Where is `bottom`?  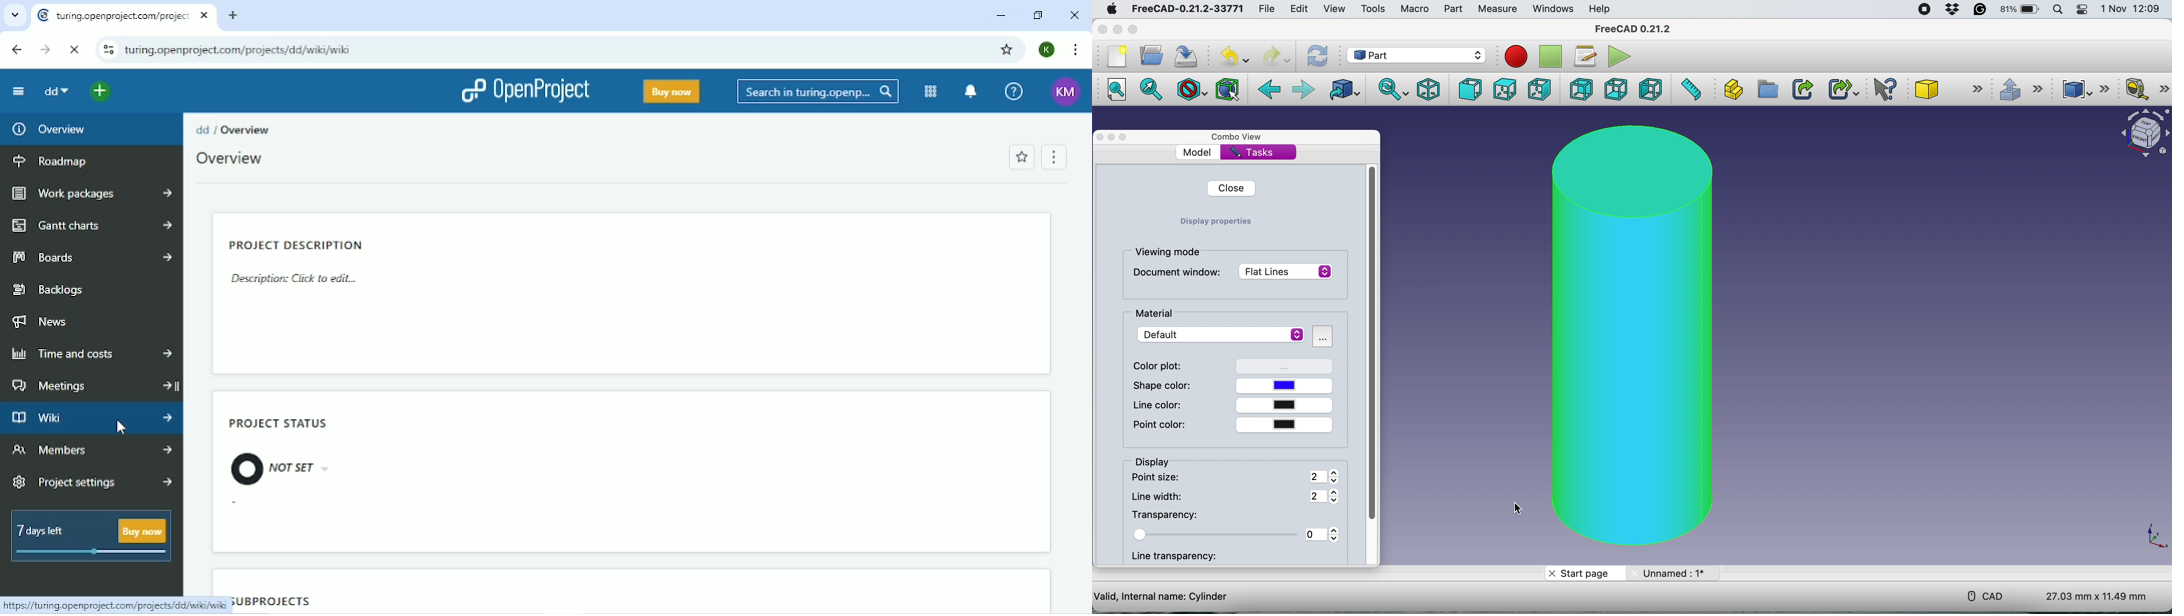 bottom is located at coordinates (1614, 89).